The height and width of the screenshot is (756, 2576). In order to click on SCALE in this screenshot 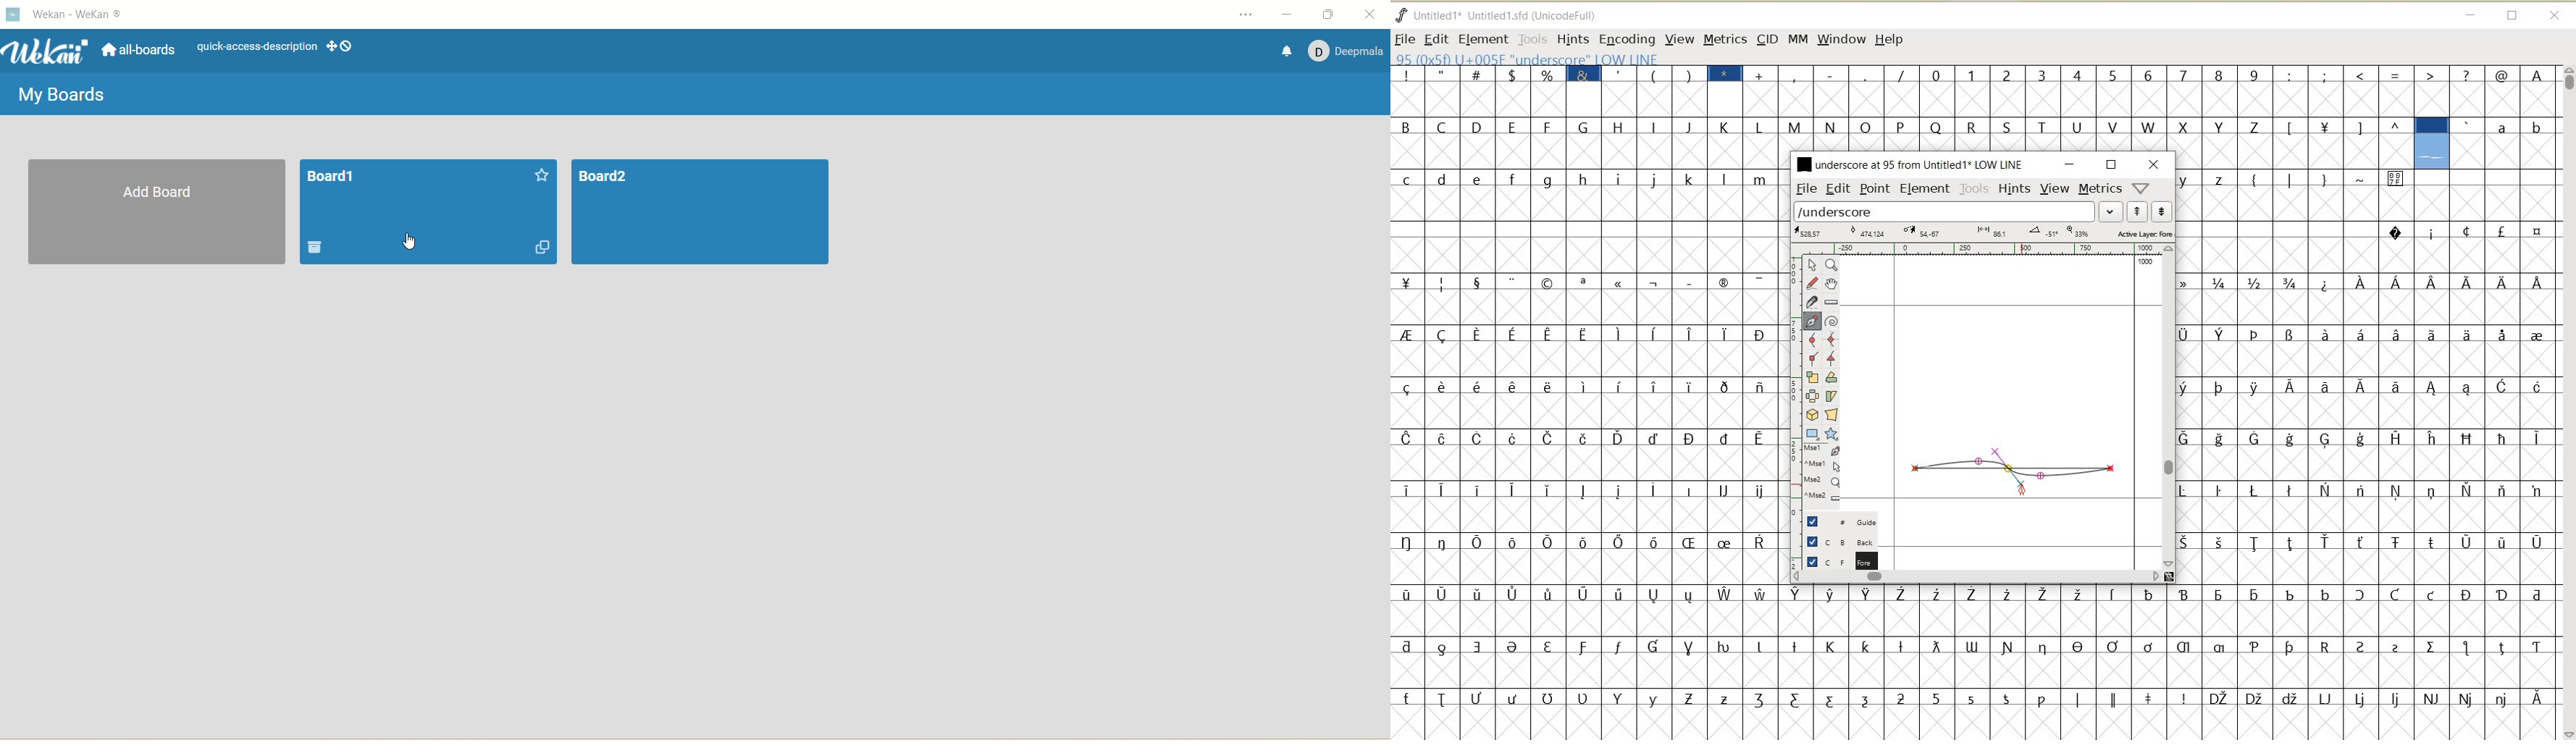, I will do `click(1792, 381)`.